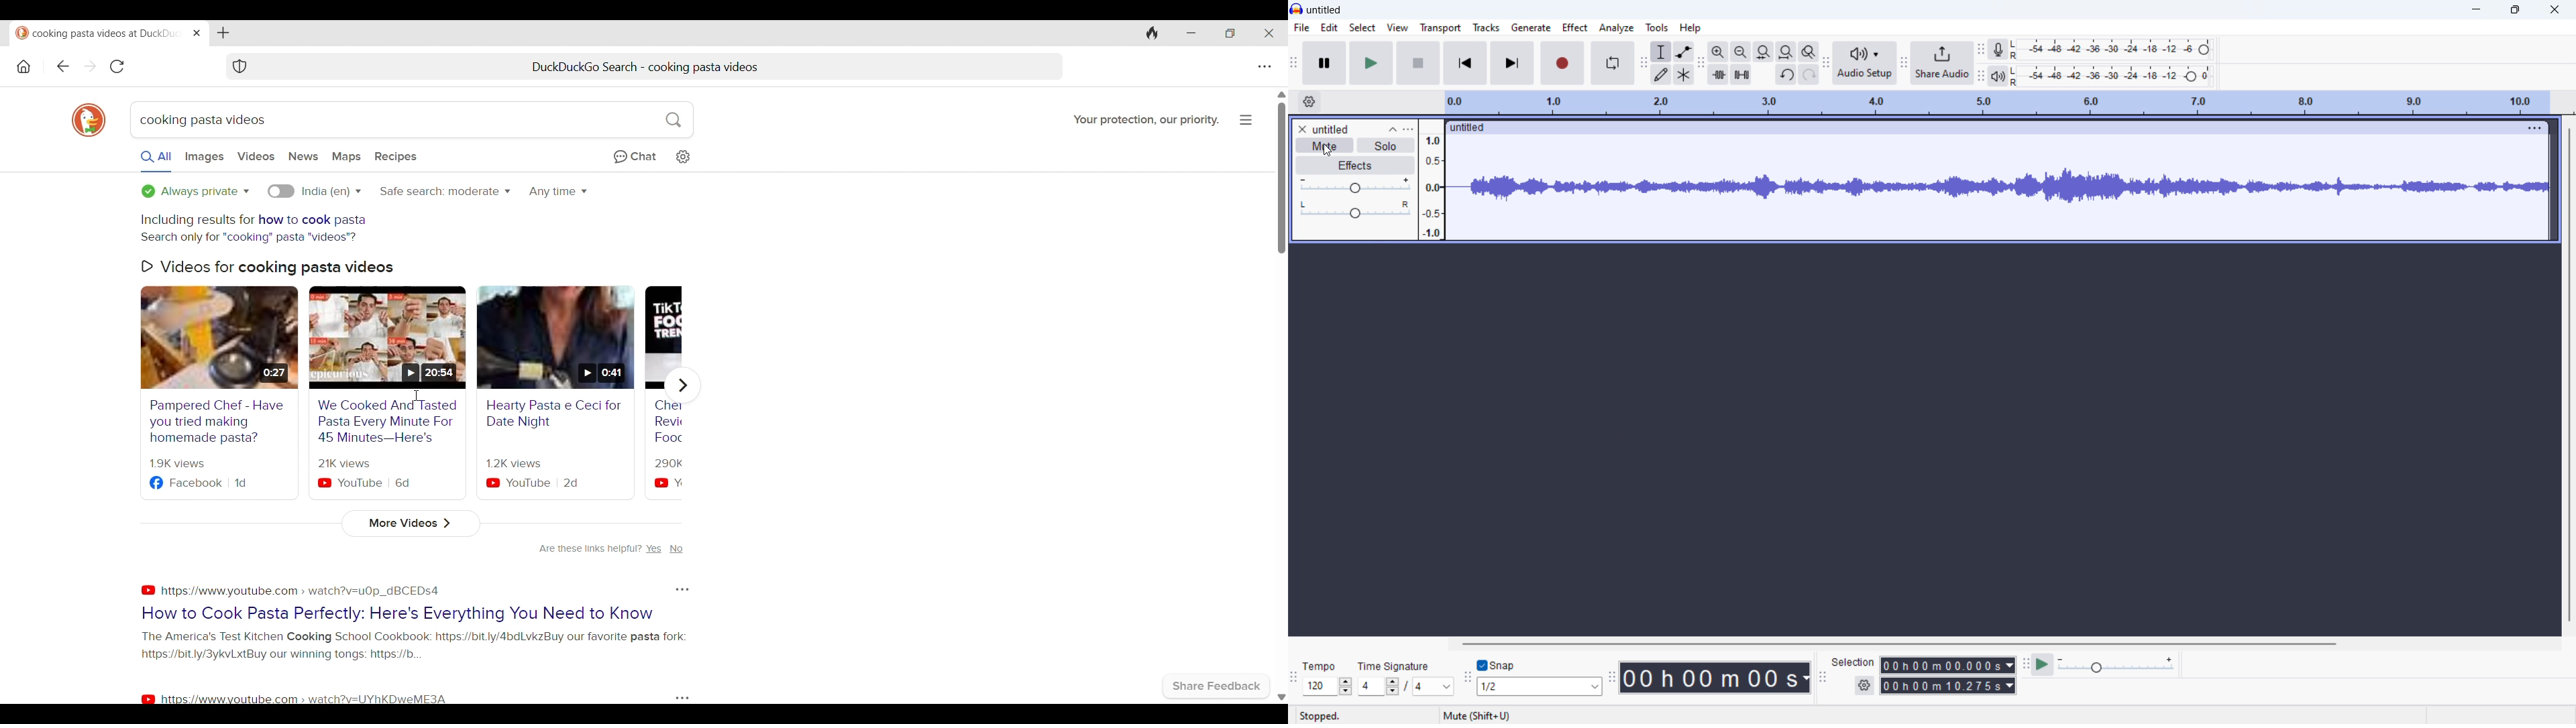 The height and width of the screenshot is (728, 2576). Describe the element at coordinates (1764, 52) in the screenshot. I see `fit selection to width` at that location.